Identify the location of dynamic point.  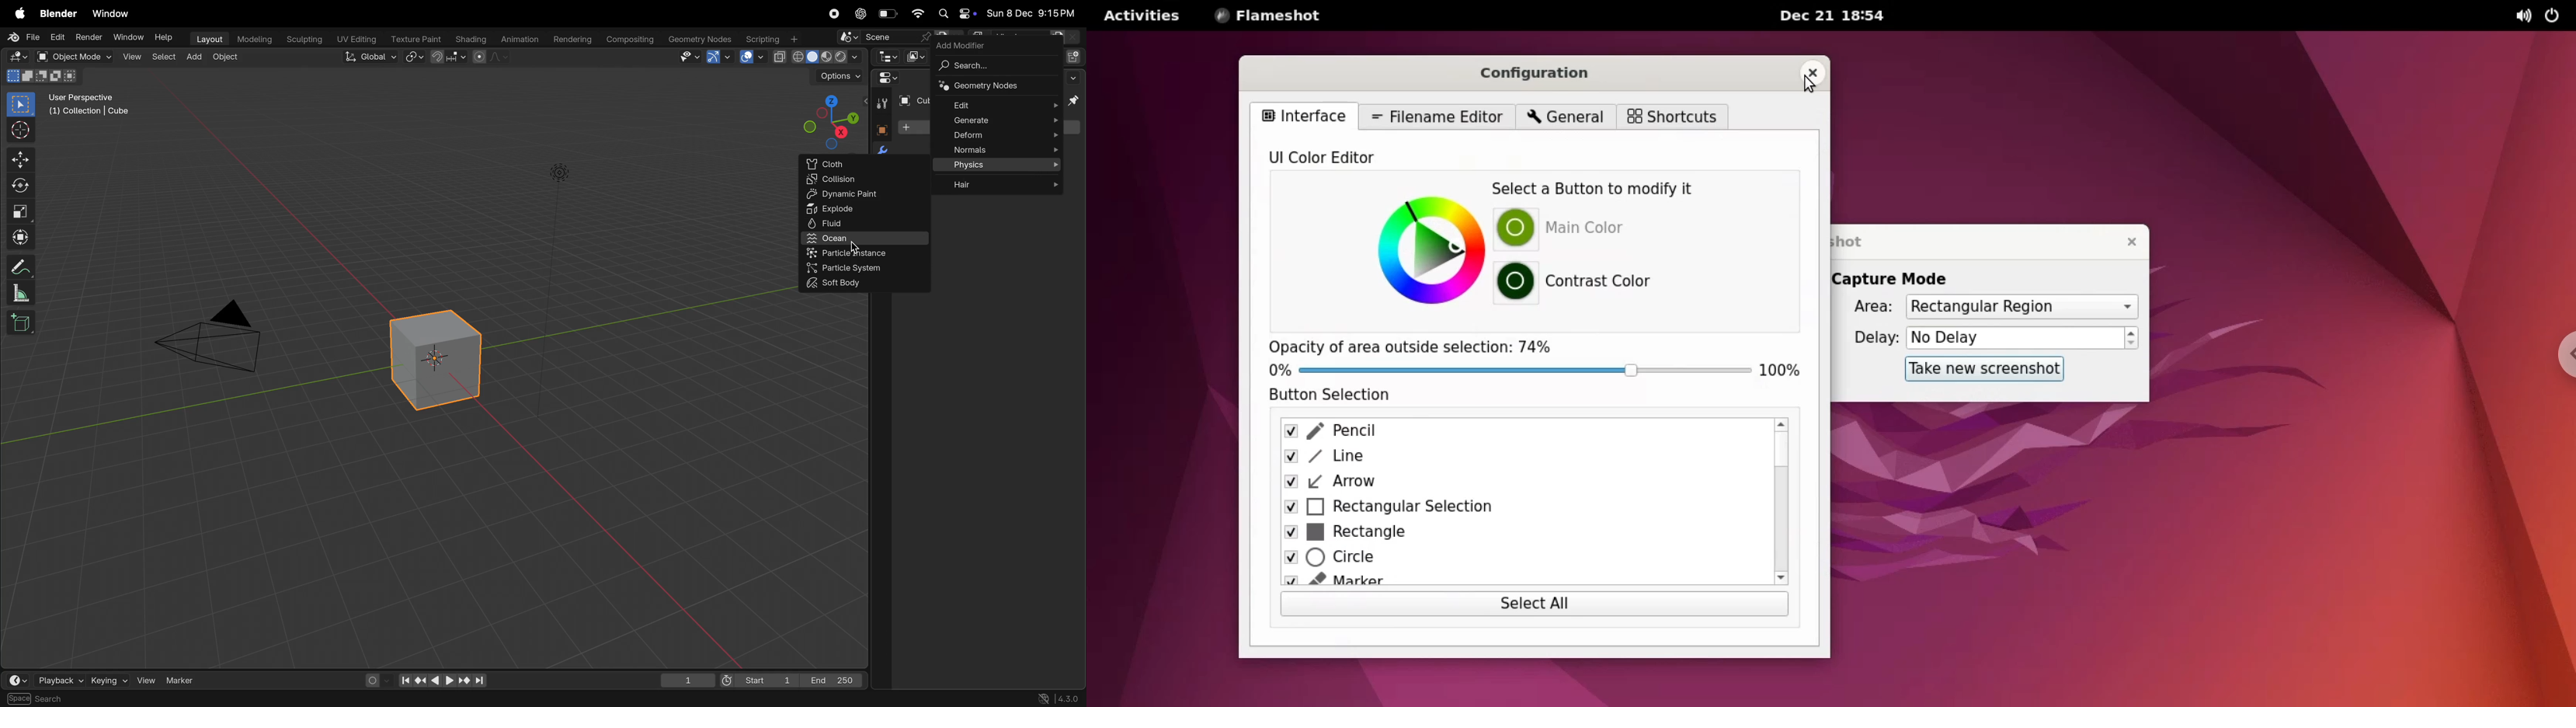
(866, 194).